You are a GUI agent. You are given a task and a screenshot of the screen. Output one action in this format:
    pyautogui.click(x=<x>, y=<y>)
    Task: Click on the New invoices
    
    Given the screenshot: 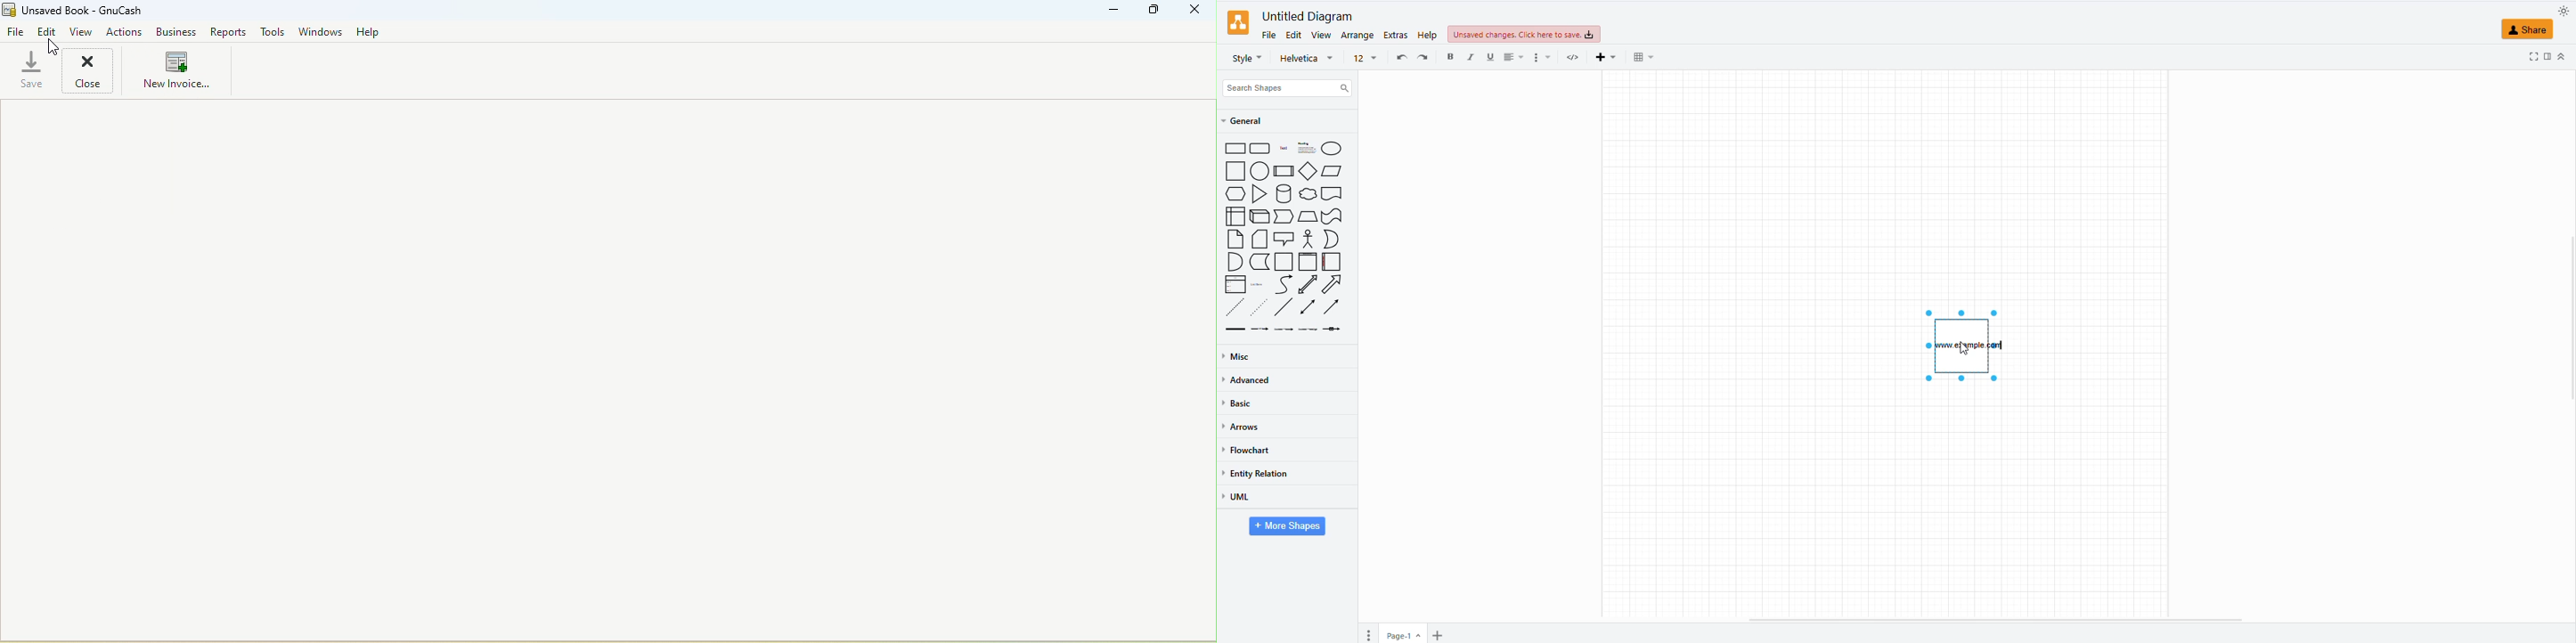 What is the action you would take?
    pyautogui.click(x=173, y=73)
    